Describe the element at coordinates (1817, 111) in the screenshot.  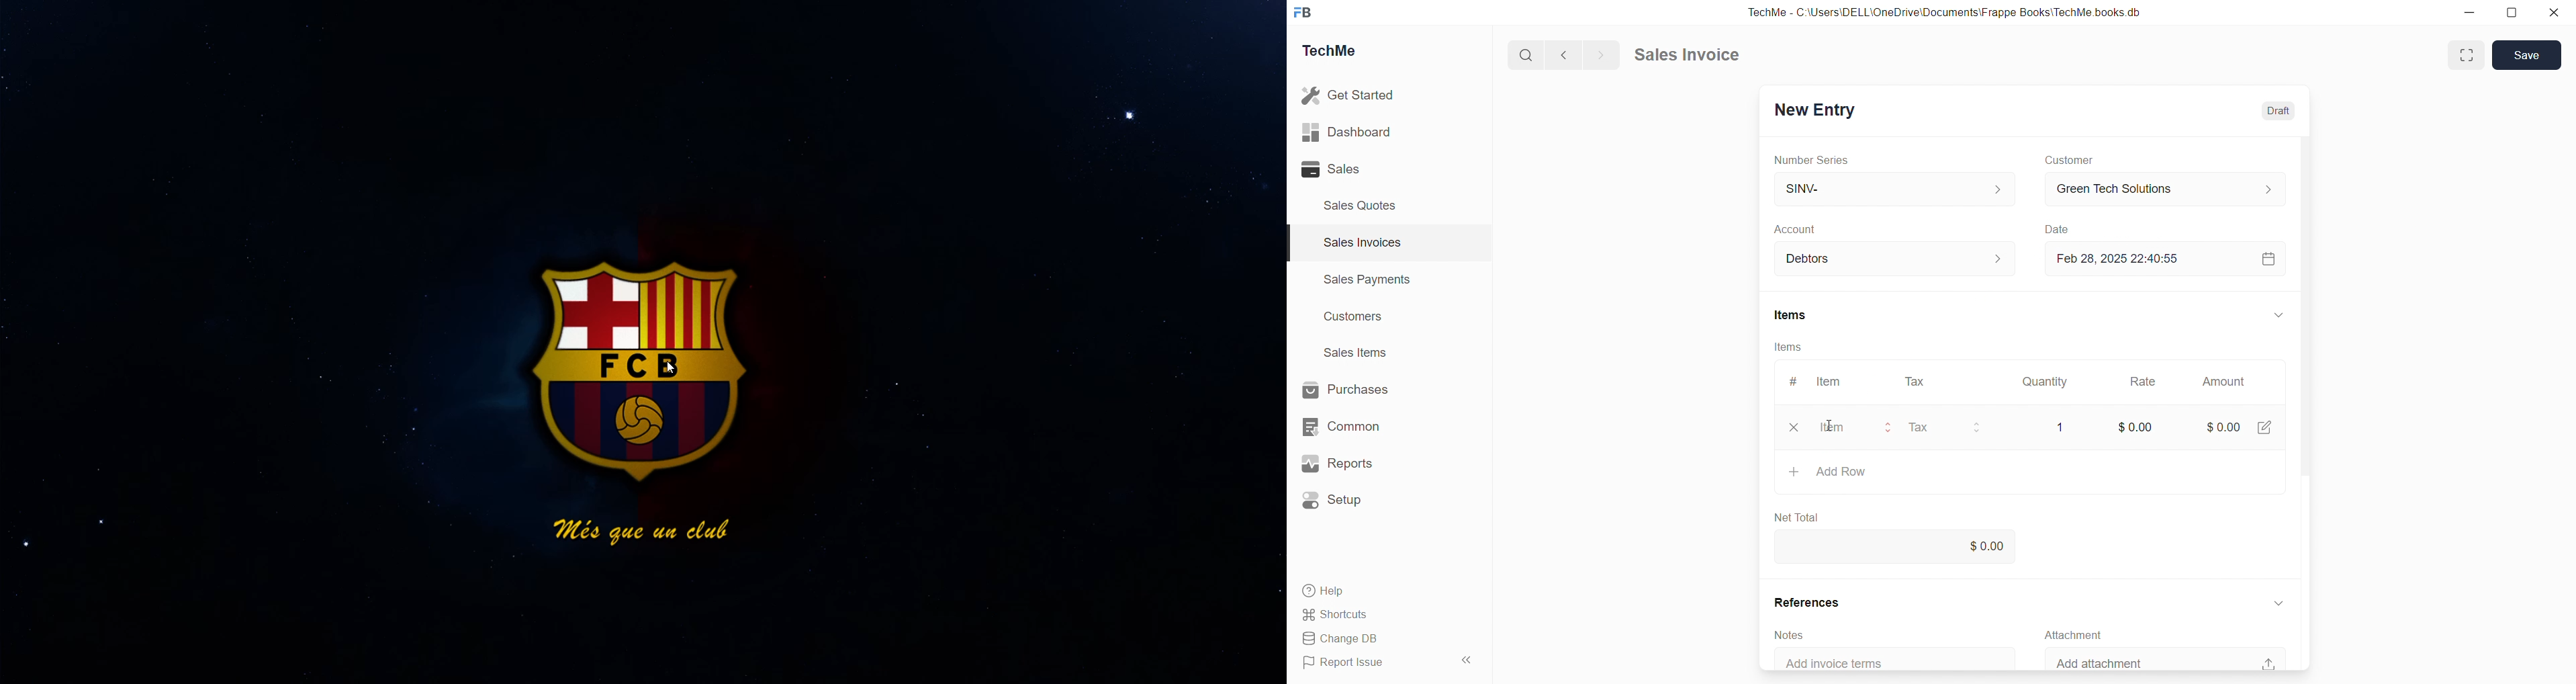
I see `New Entry` at that location.